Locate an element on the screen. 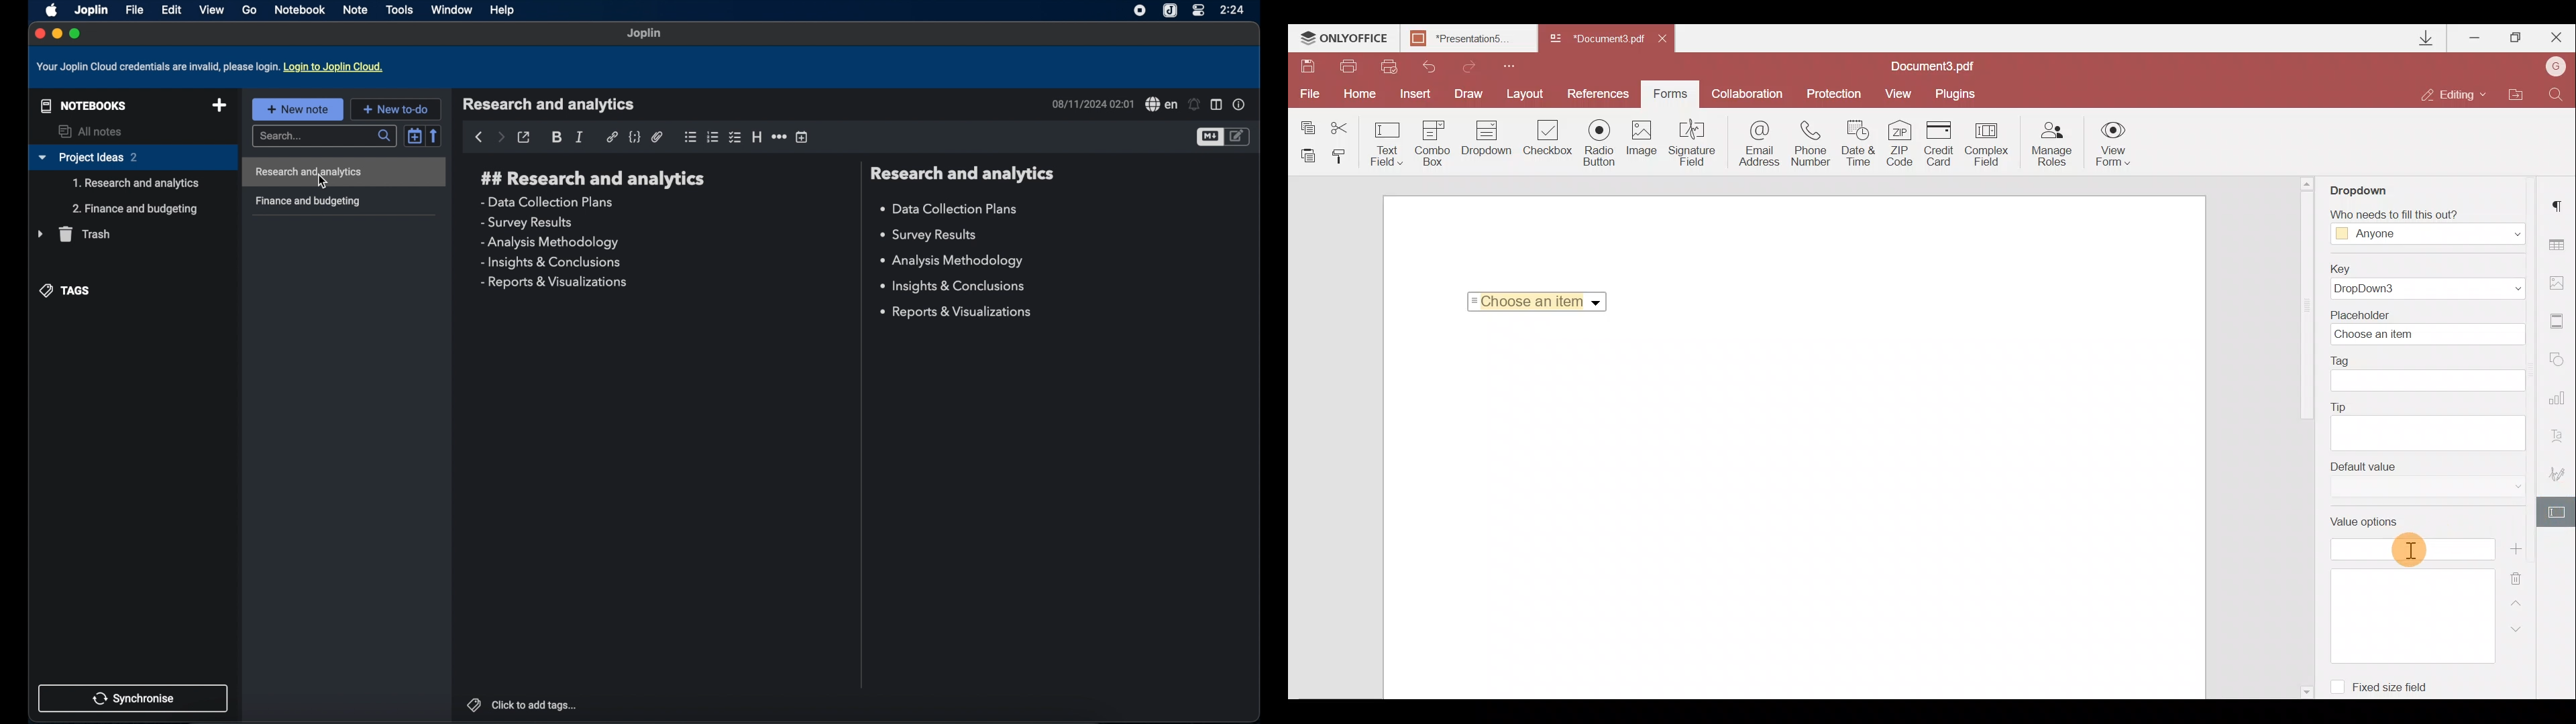 The image size is (2576, 728). maximize is located at coordinates (76, 34).